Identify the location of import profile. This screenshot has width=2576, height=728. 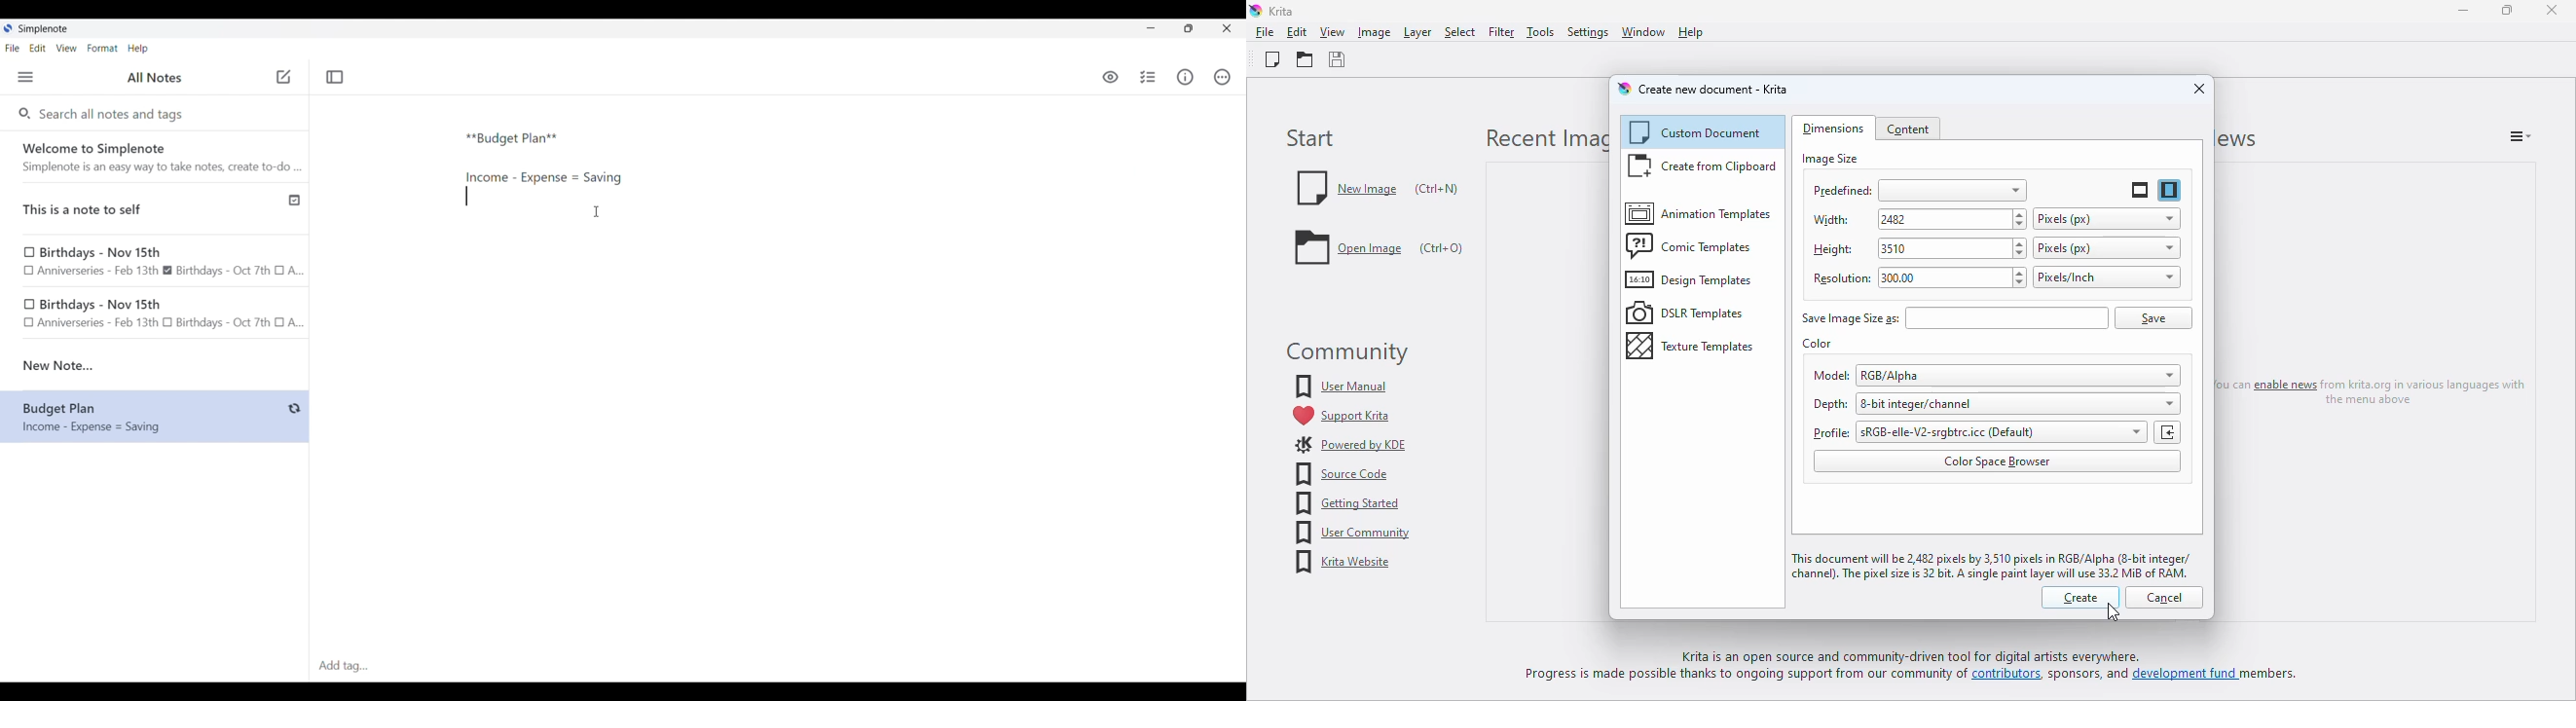
(2167, 432).